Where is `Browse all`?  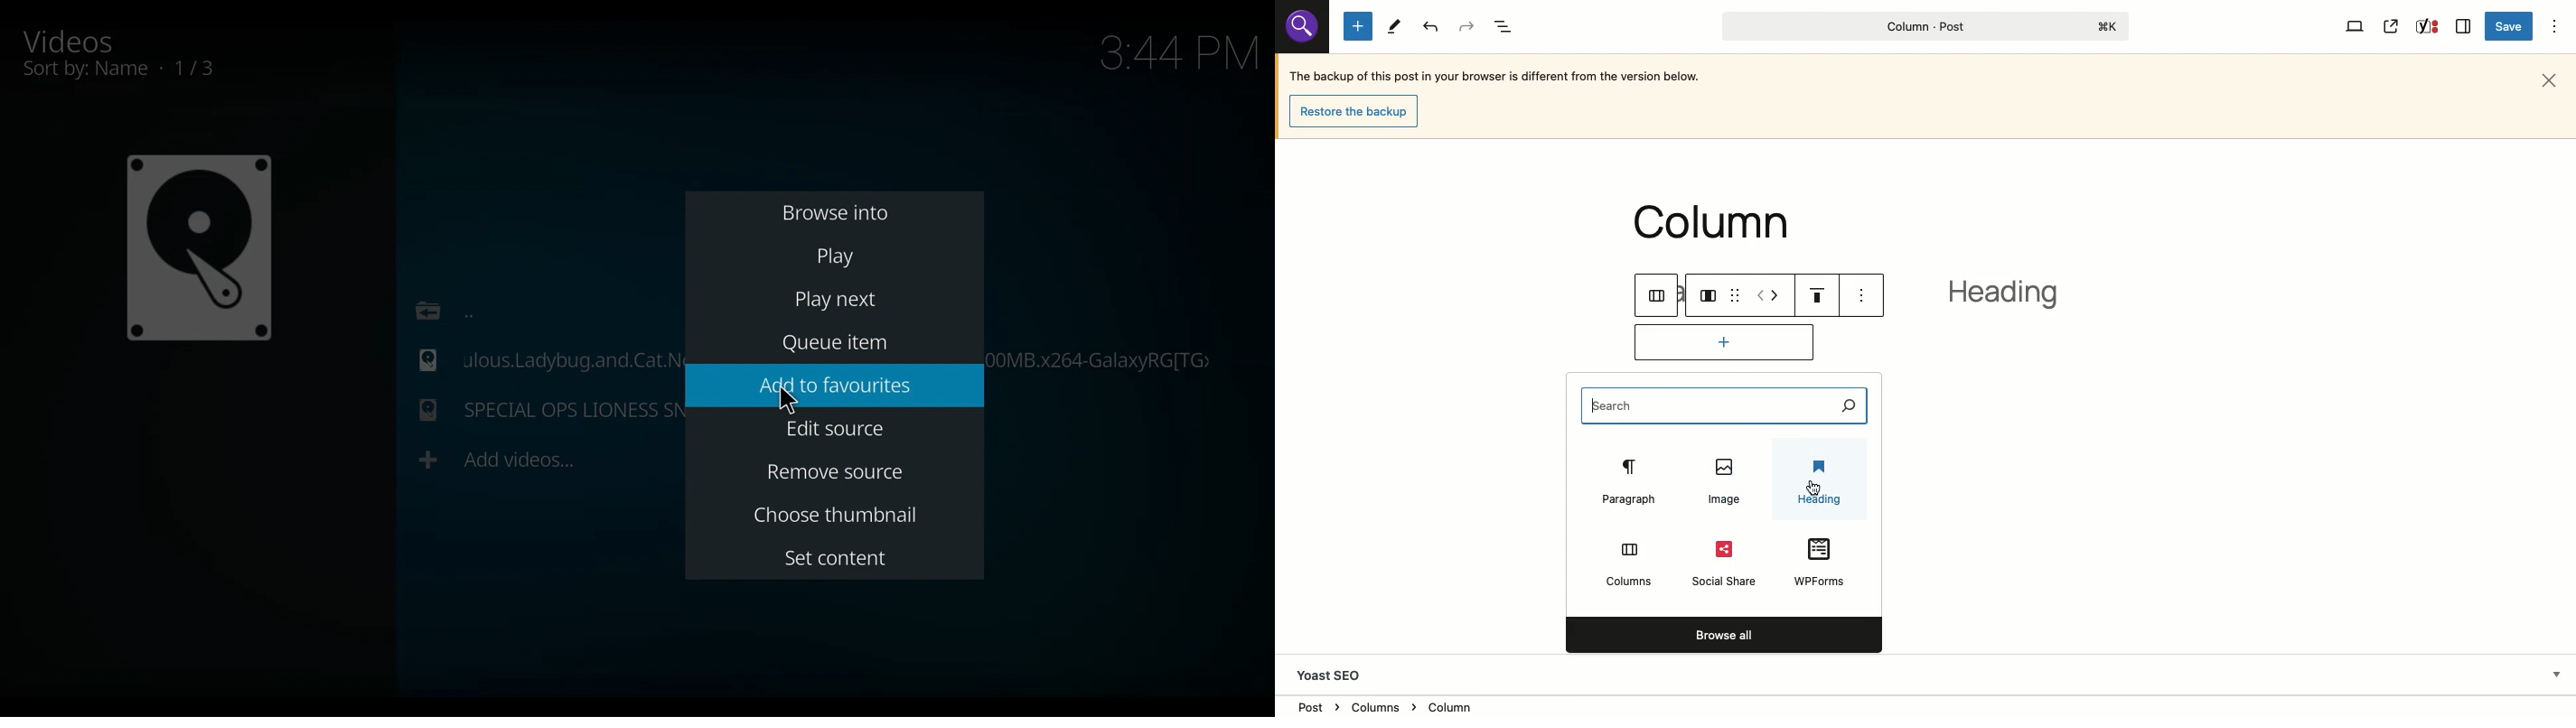 Browse all is located at coordinates (1723, 636).